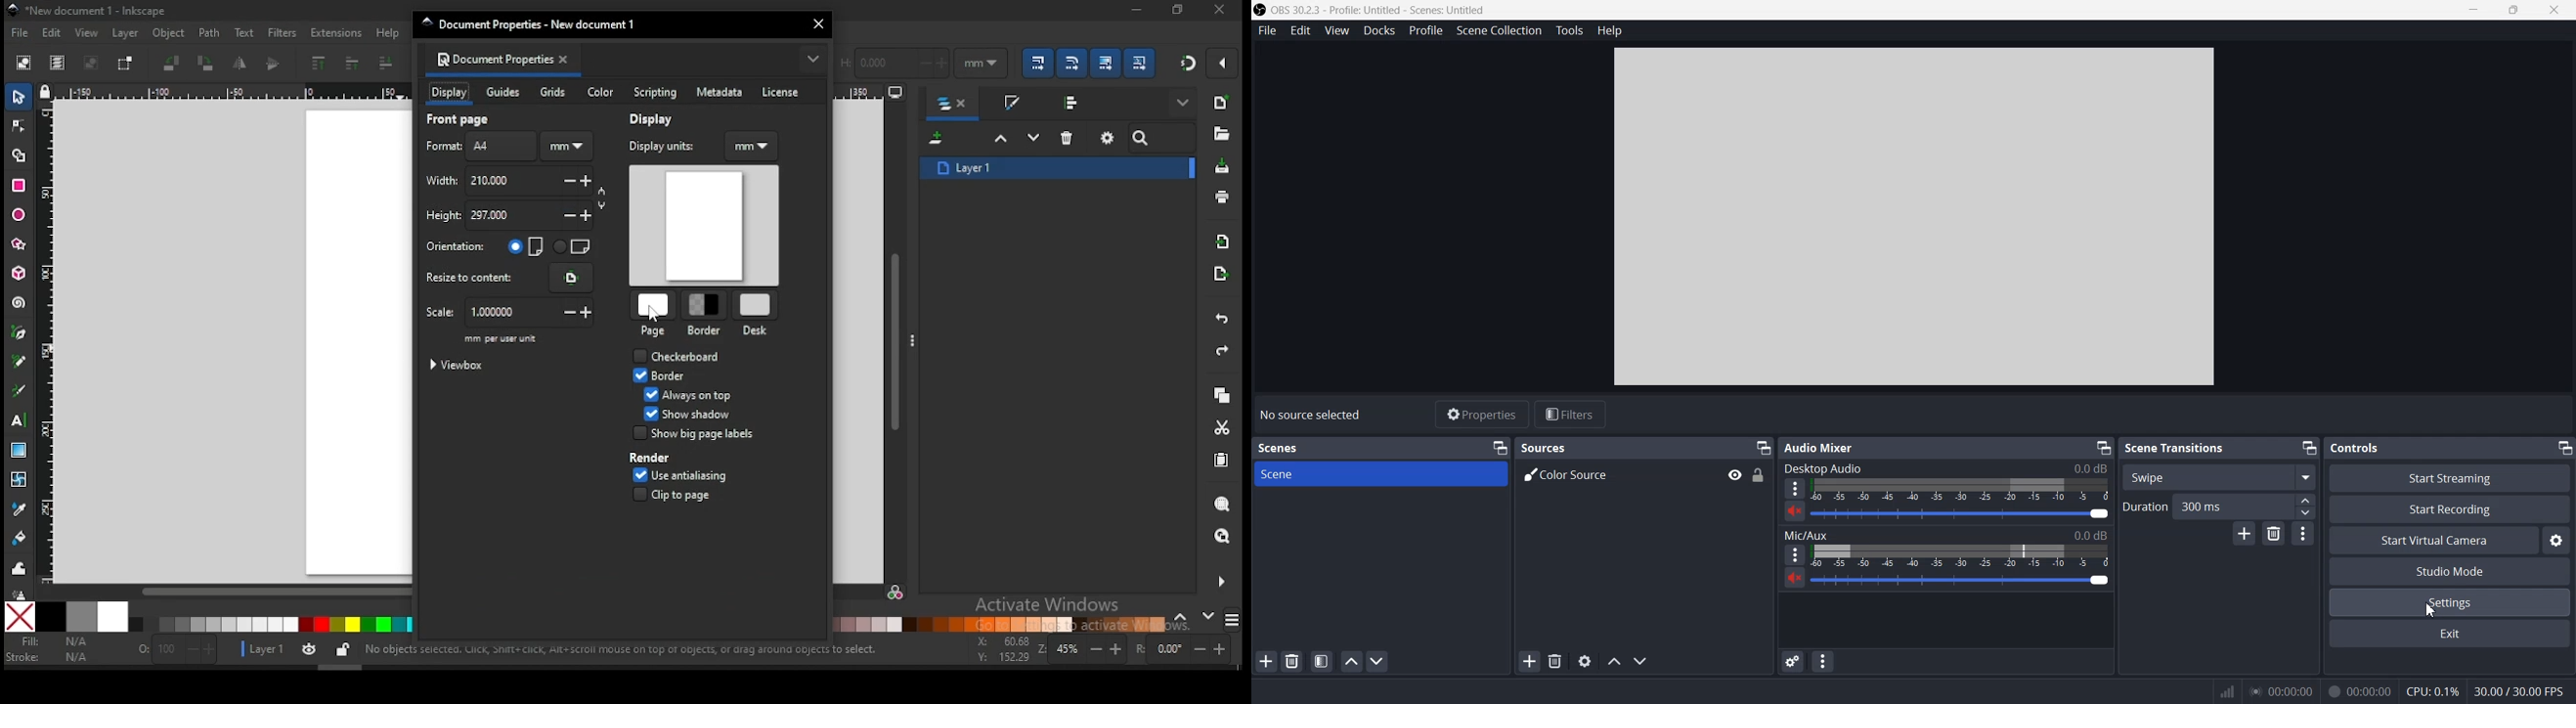 The height and width of the screenshot is (728, 2576). What do you see at coordinates (22, 390) in the screenshot?
I see `calligraphy tool` at bounding box center [22, 390].